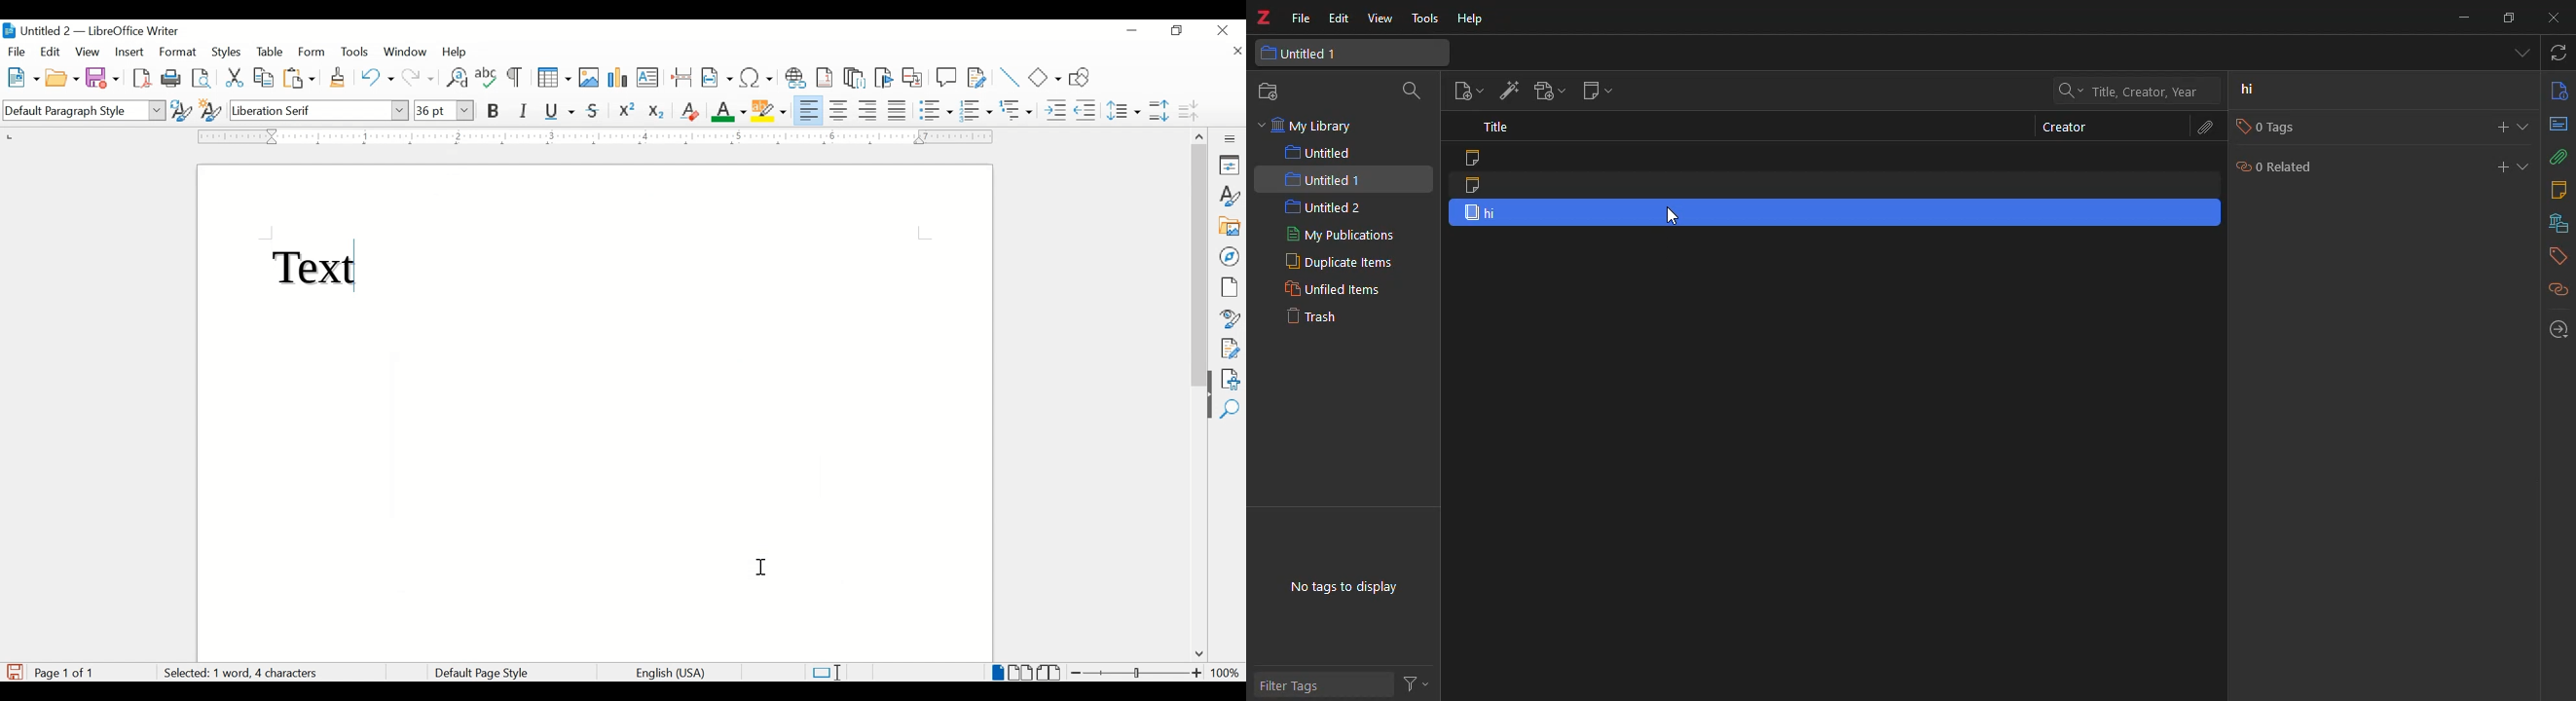  What do you see at coordinates (1318, 151) in the screenshot?
I see `untitled` at bounding box center [1318, 151].